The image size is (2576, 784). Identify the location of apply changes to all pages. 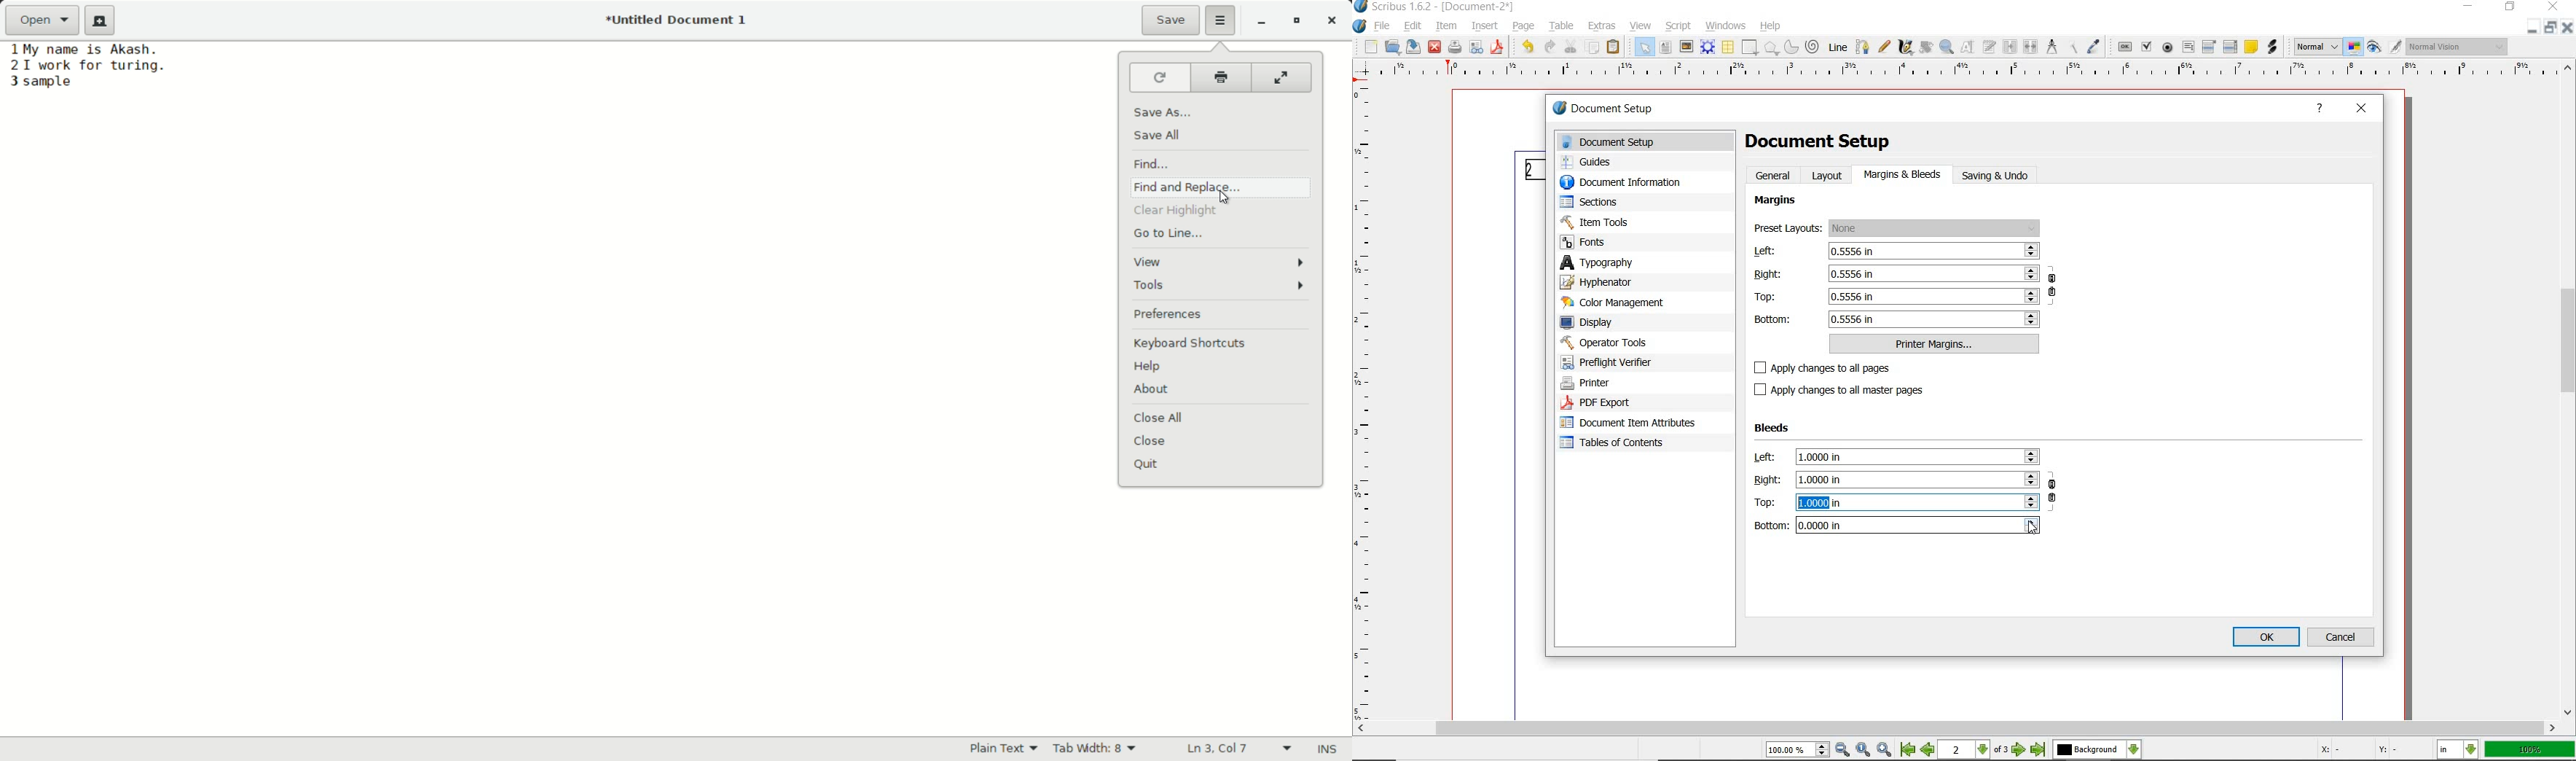
(1831, 369).